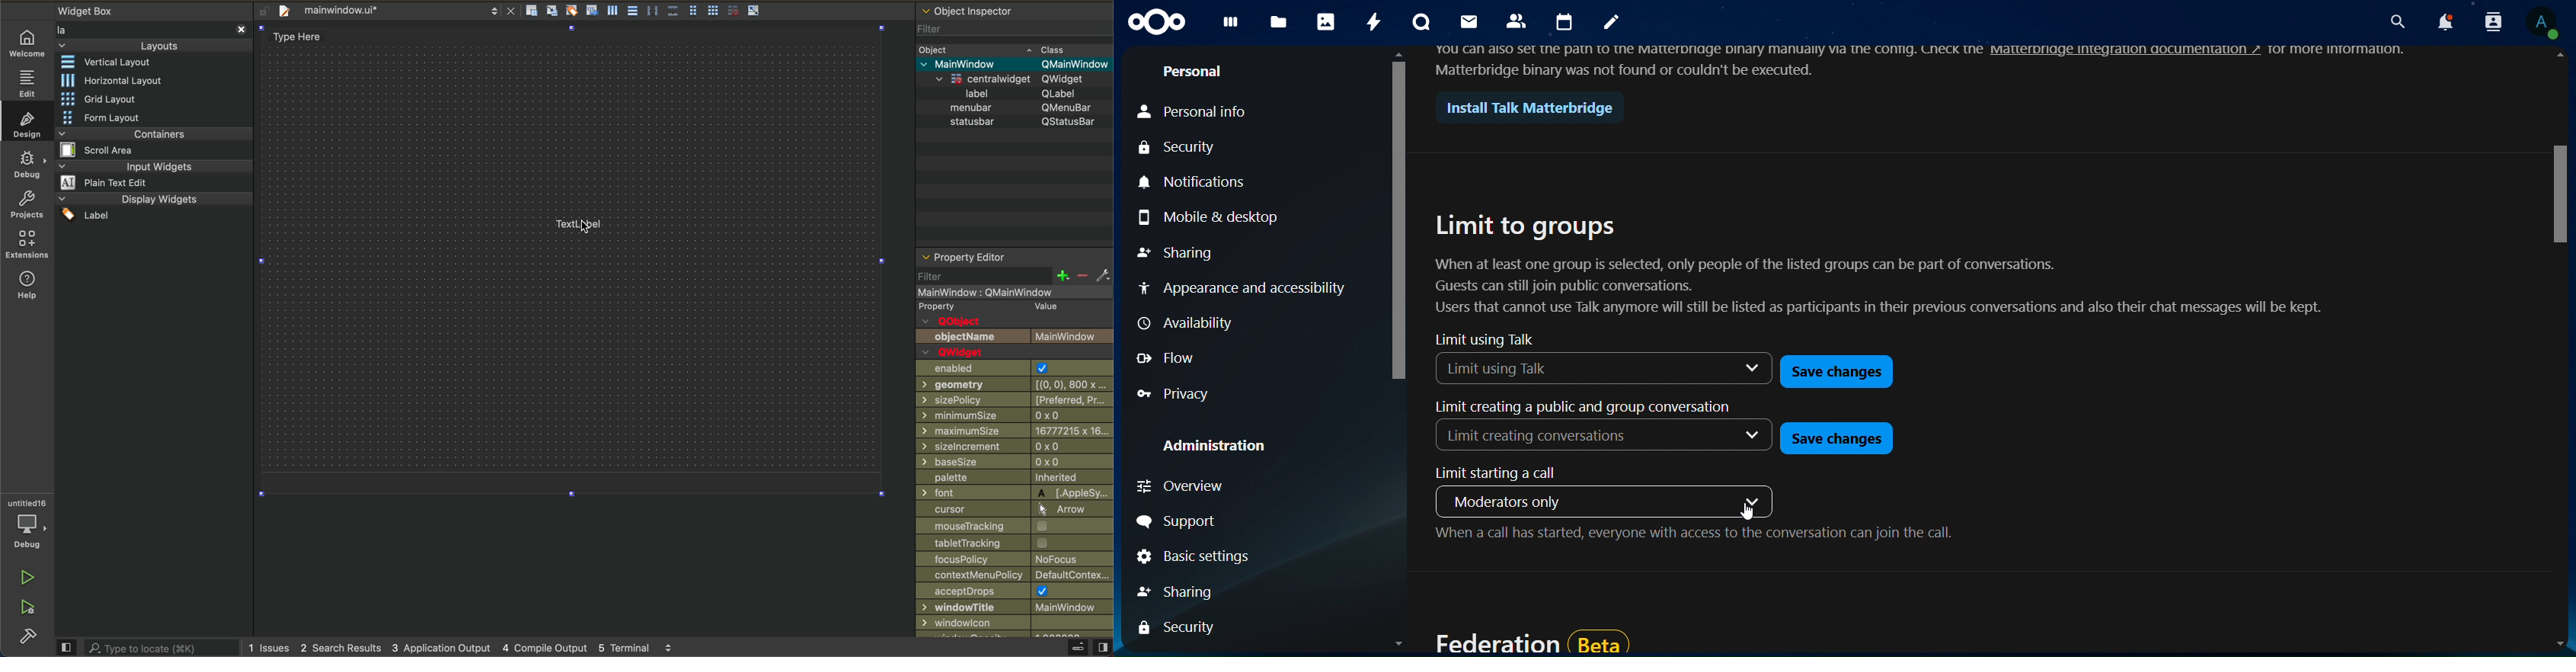  Describe the element at coordinates (1013, 368) in the screenshot. I see `enabled` at that location.